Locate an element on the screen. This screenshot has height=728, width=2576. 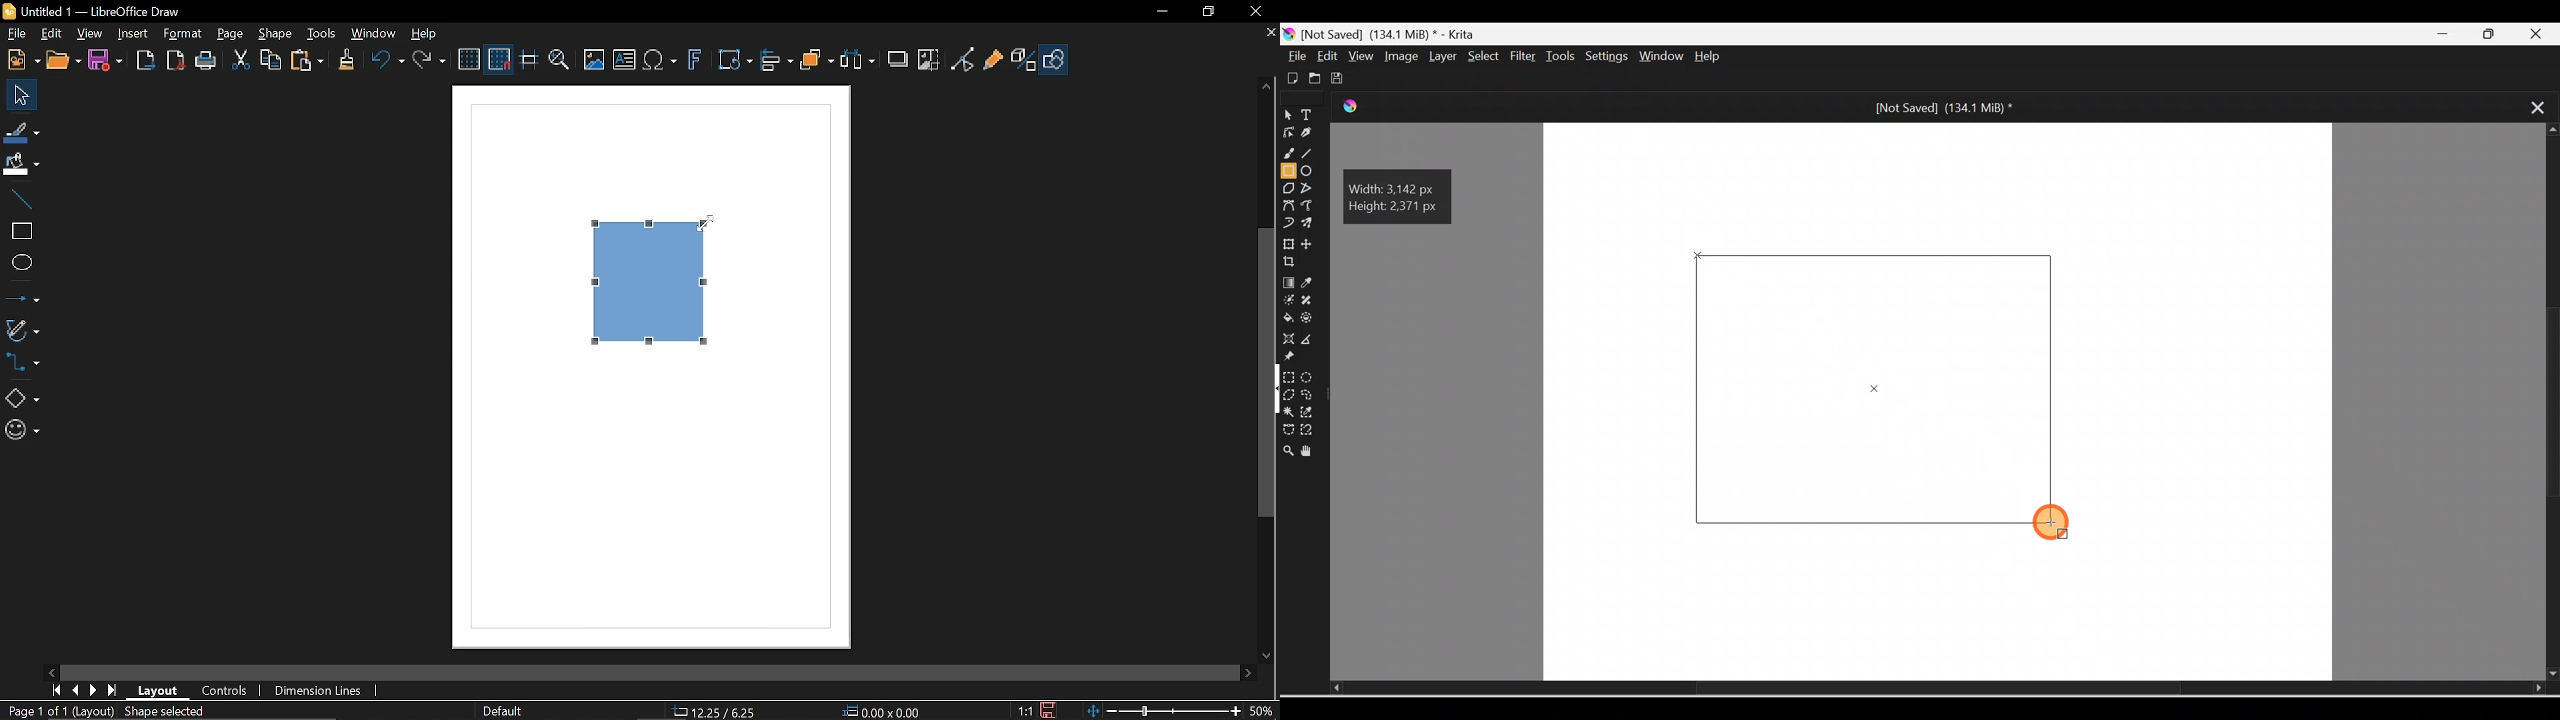
Help is located at coordinates (1719, 57).